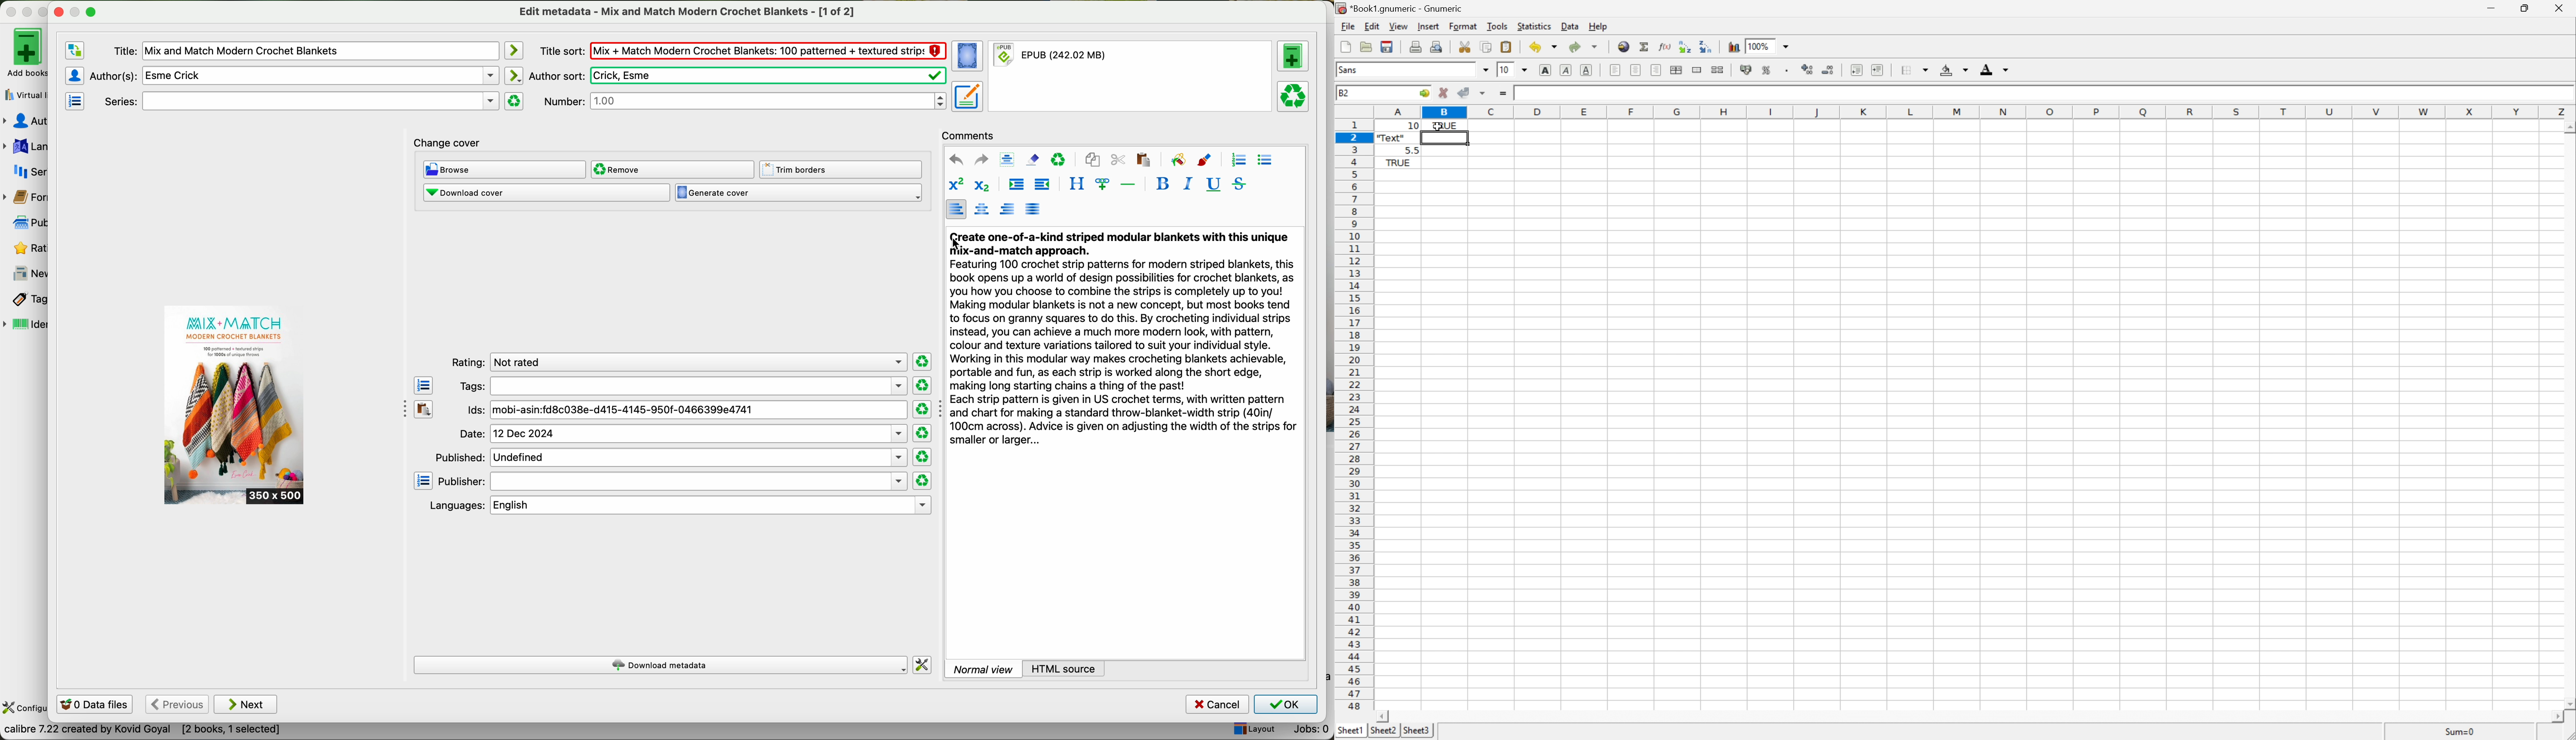 The image size is (2576, 756). What do you see at coordinates (1466, 92) in the screenshot?
I see `Accept changes` at bounding box center [1466, 92].